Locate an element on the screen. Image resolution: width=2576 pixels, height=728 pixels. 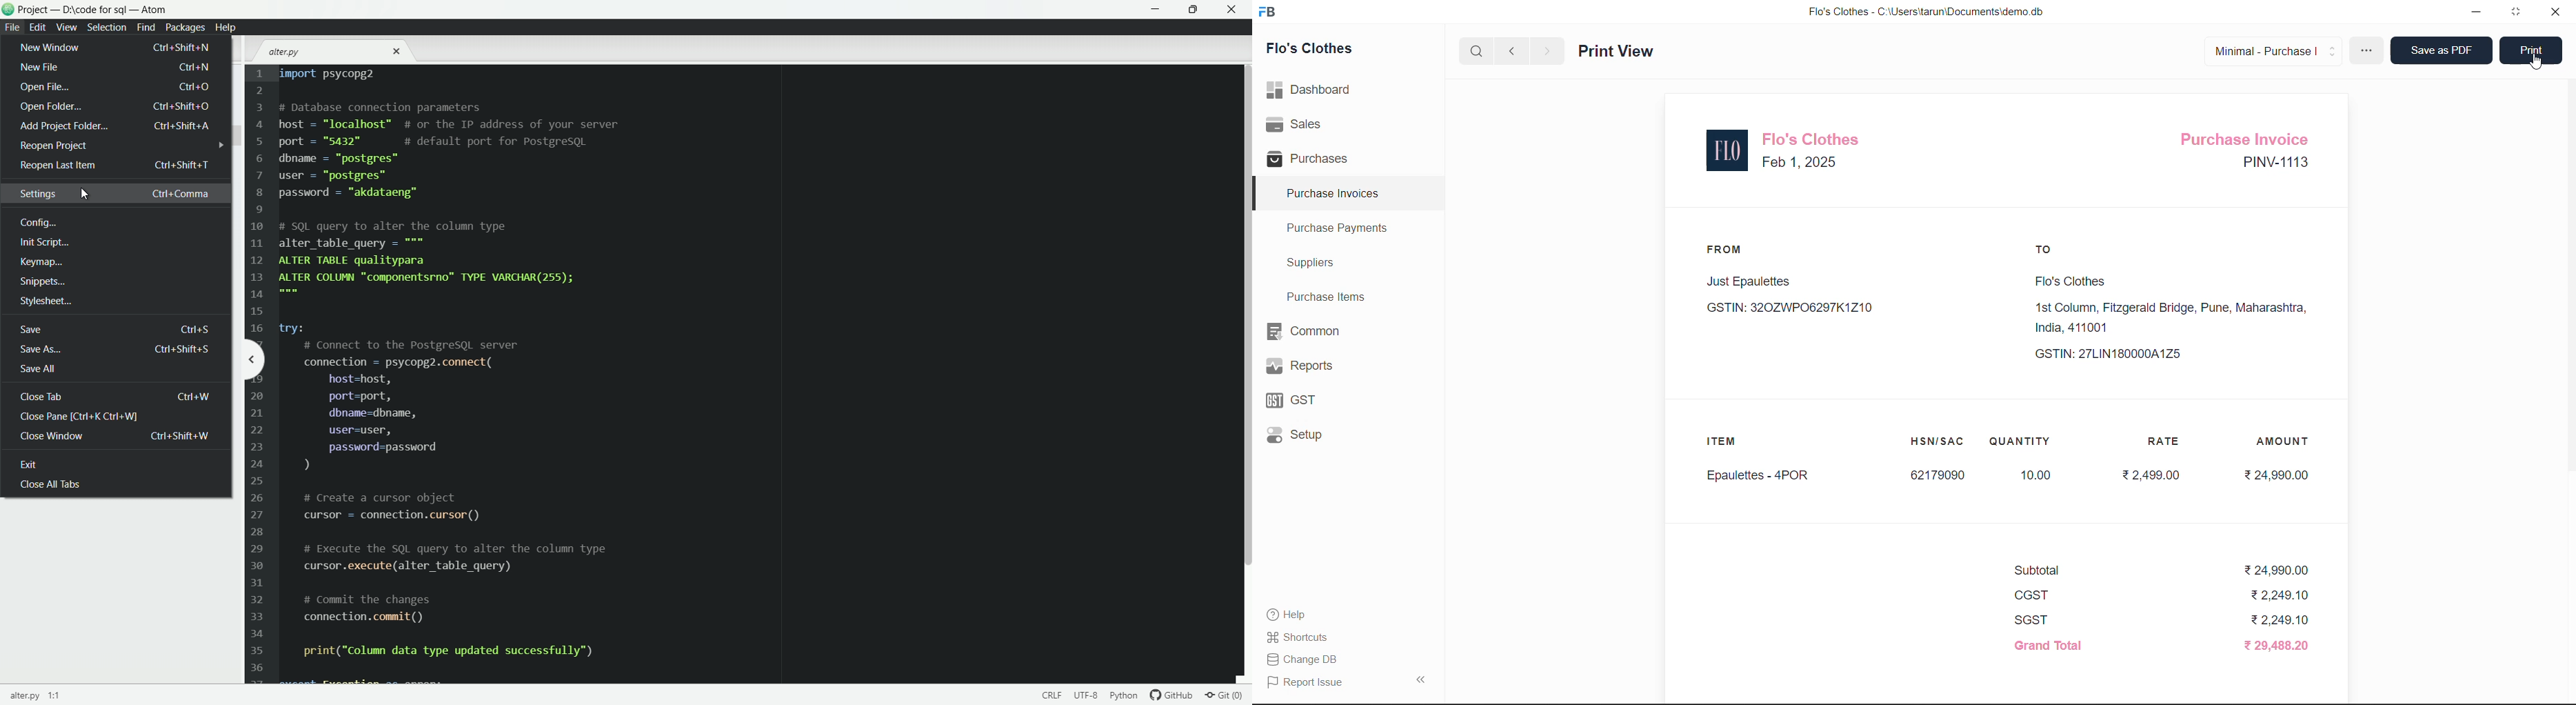
Flo's Clothes1st Column, Fitzgerald Bridge, Pune, Maharashtra,India, 411001 GSTIN: 27LIN180000A1Z5 is located at coordinates (2162, 317).